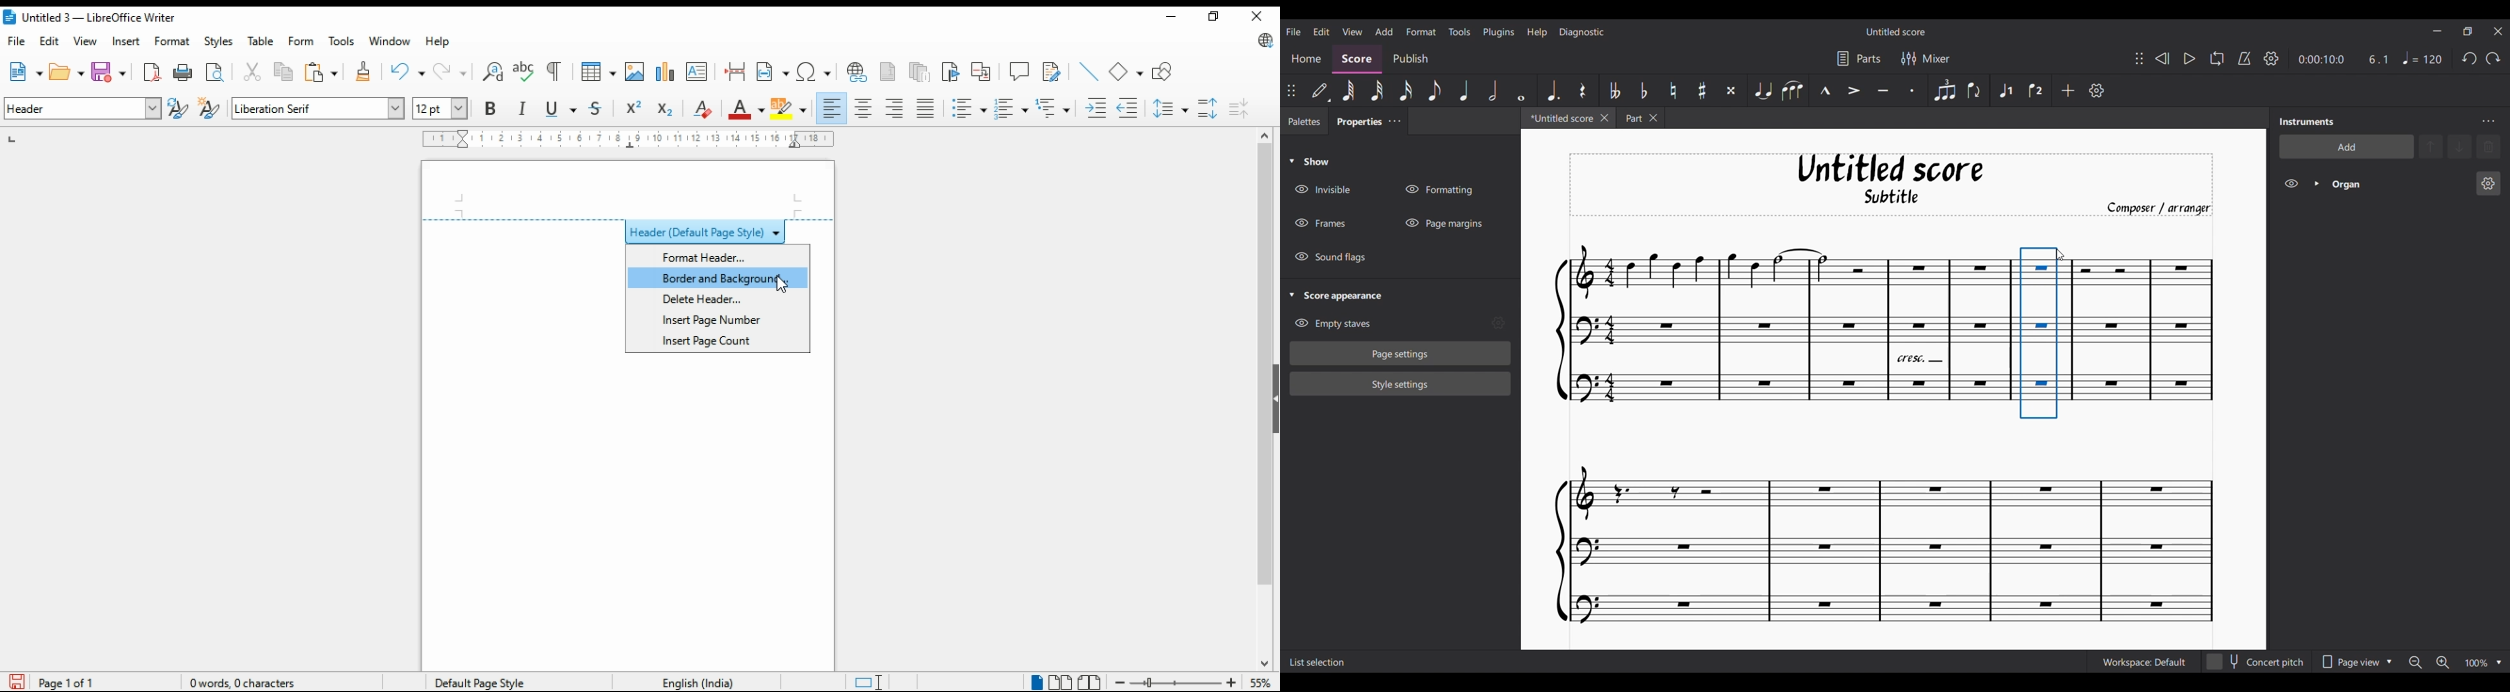 The width and height of the screenshot is (2520, 700). What do you see at coordinates (111, 71) in the screenshot?
I see `ave` at bounding box center [111, 71].